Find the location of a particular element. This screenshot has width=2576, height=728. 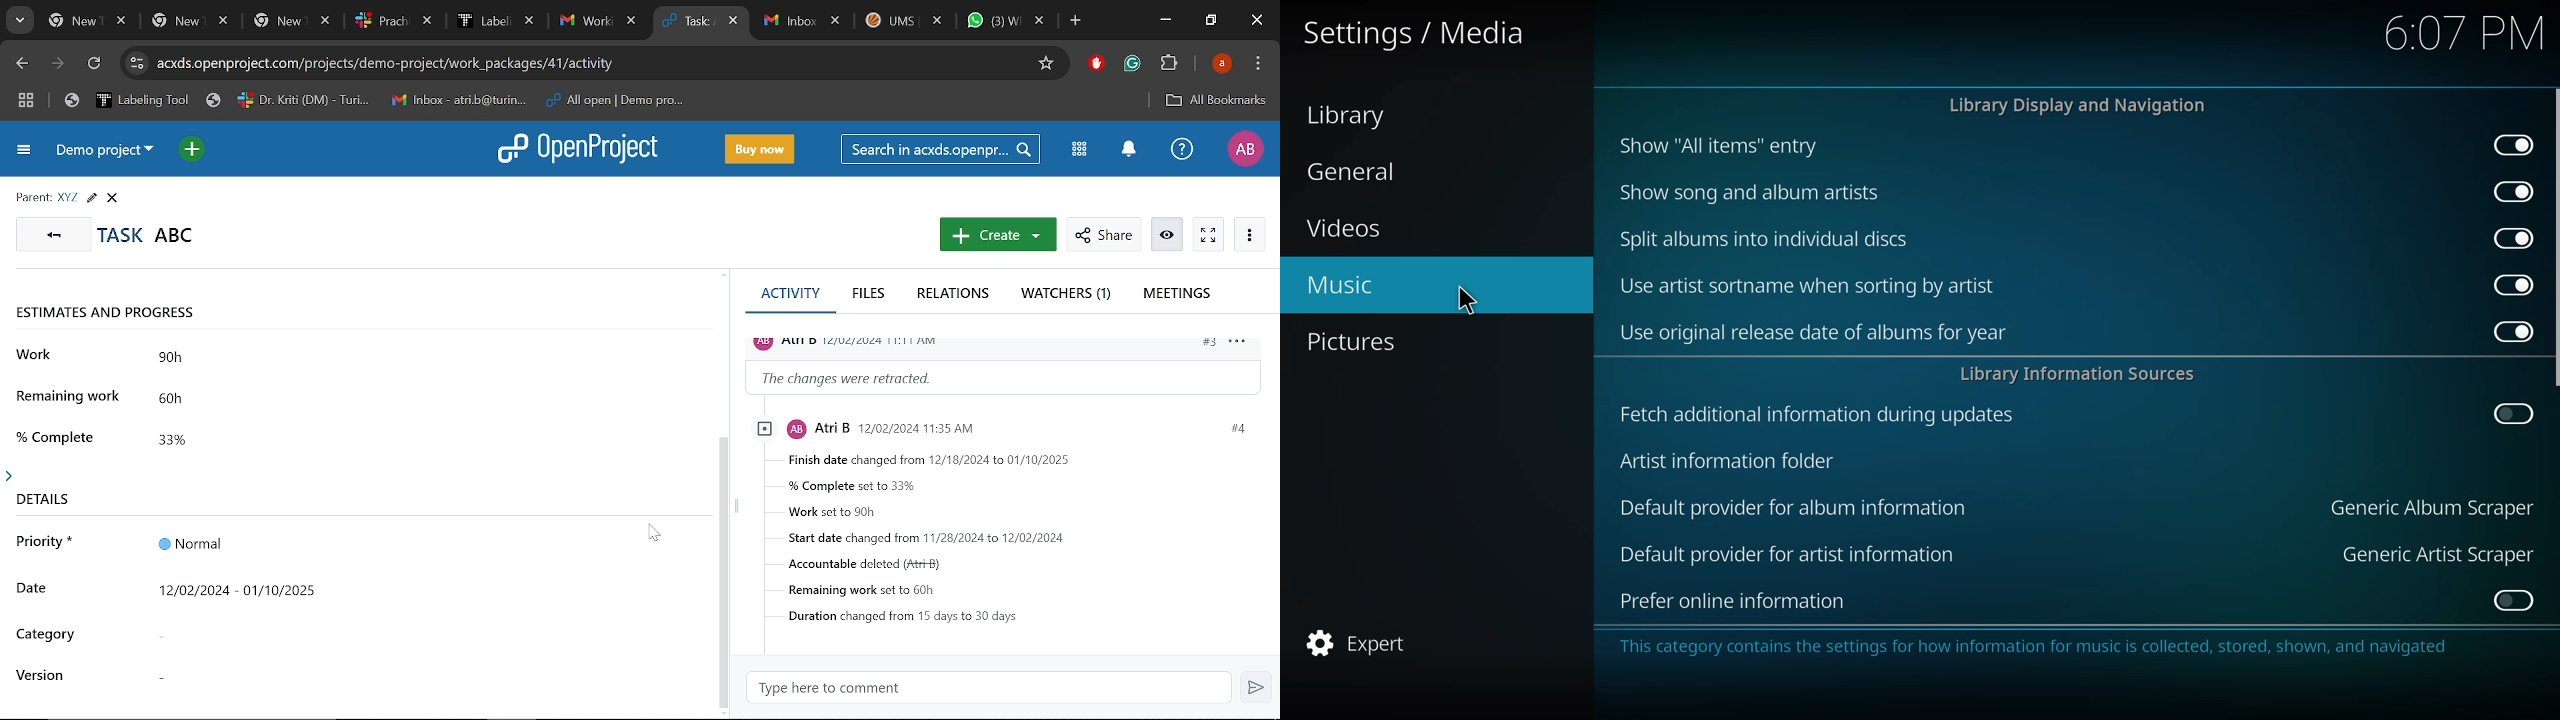

settings media is located at coordinates (1419, 39).